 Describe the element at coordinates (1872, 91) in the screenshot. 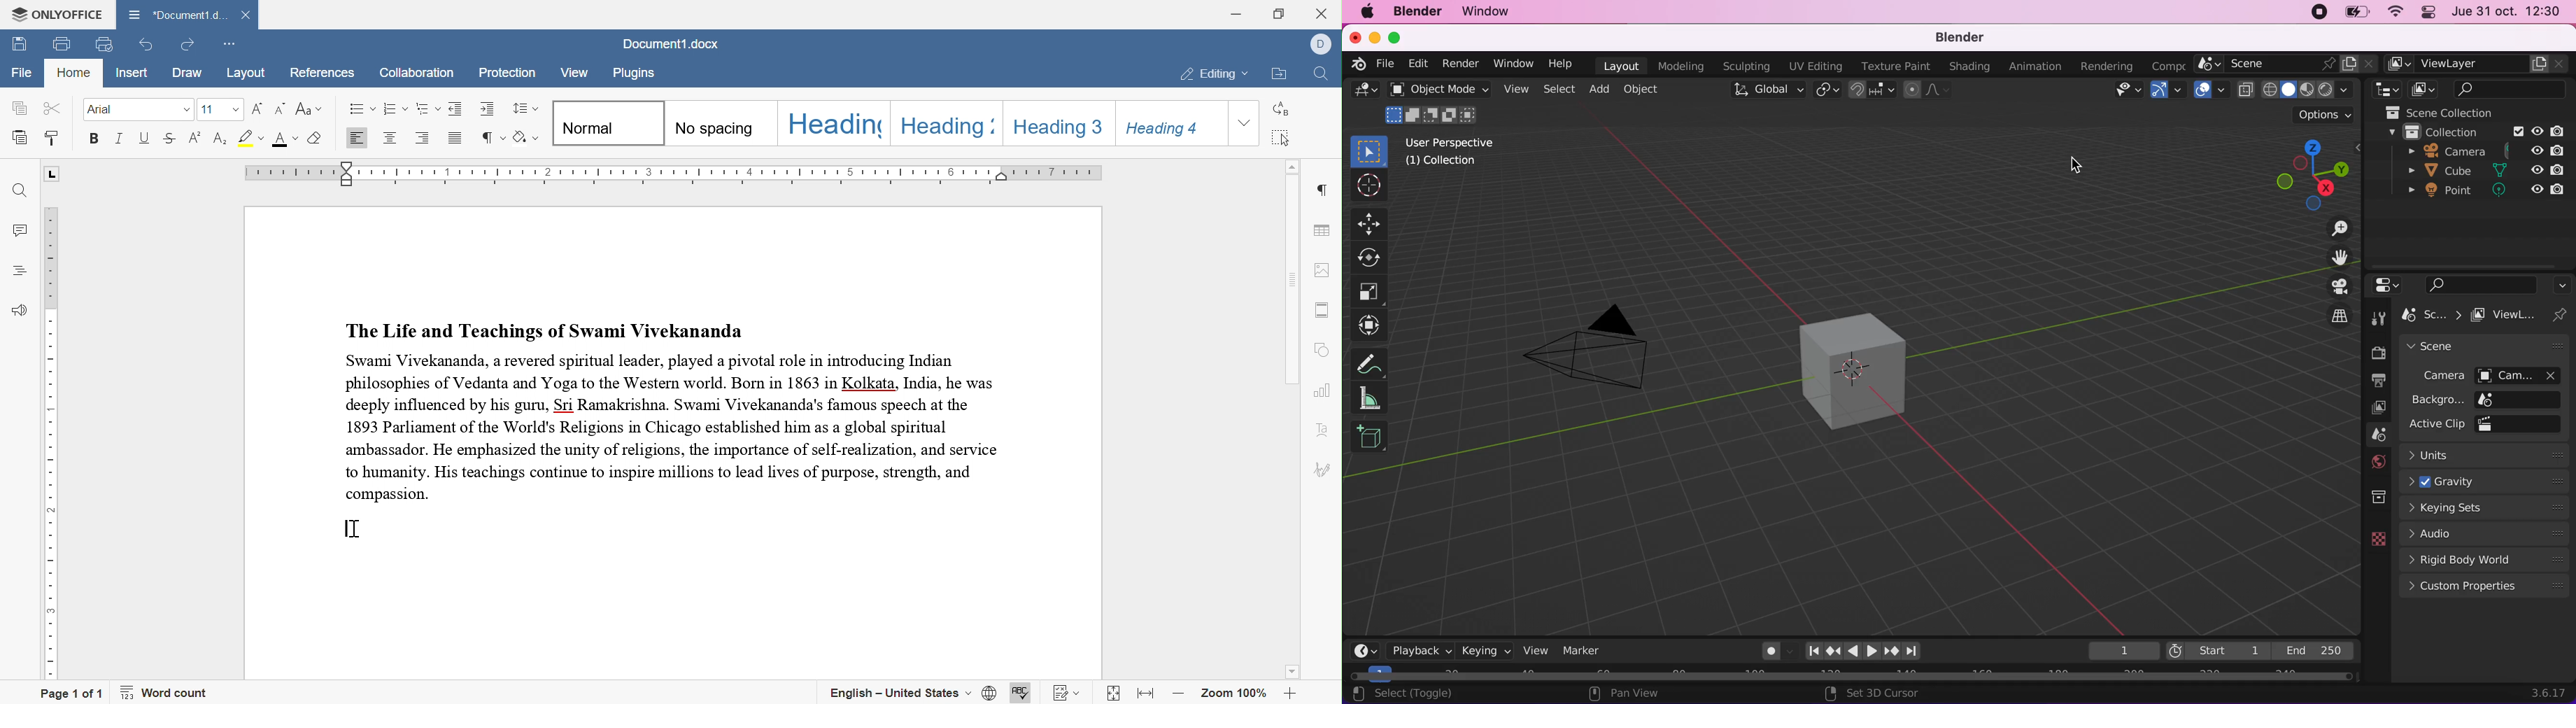

I see `snapping` at that location.